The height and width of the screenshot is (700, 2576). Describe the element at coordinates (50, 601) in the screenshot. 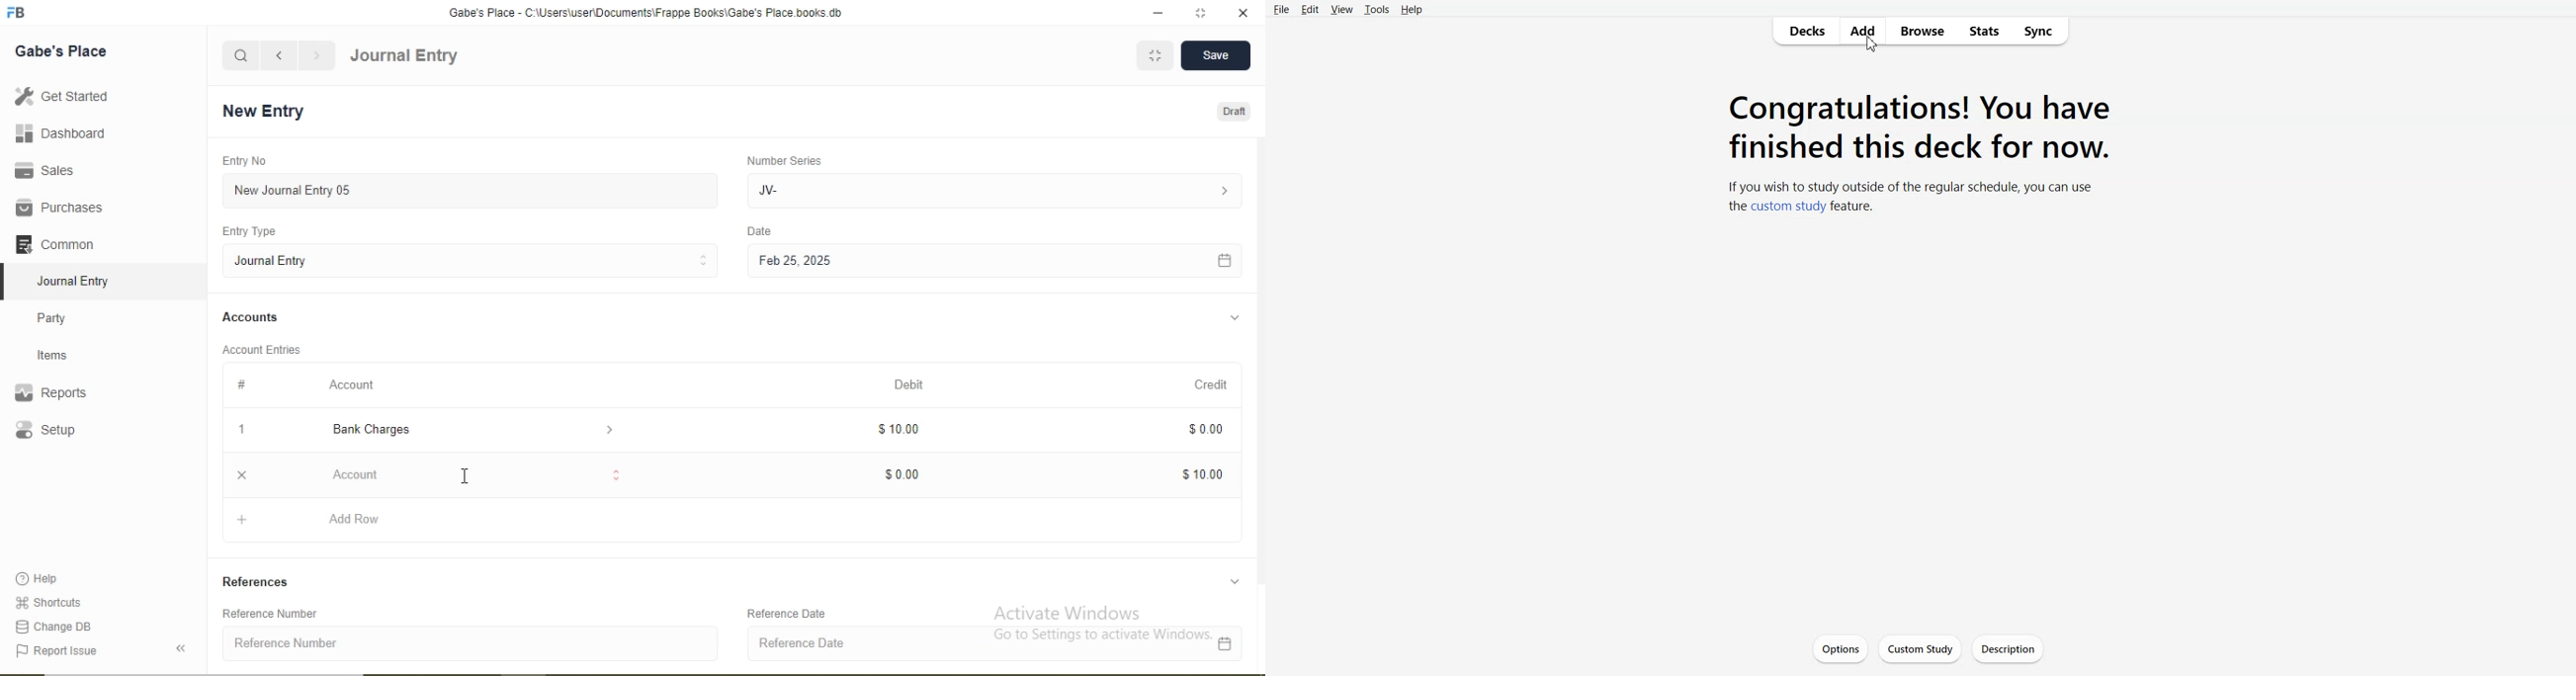

I see `‘Shortcuts` at that location.